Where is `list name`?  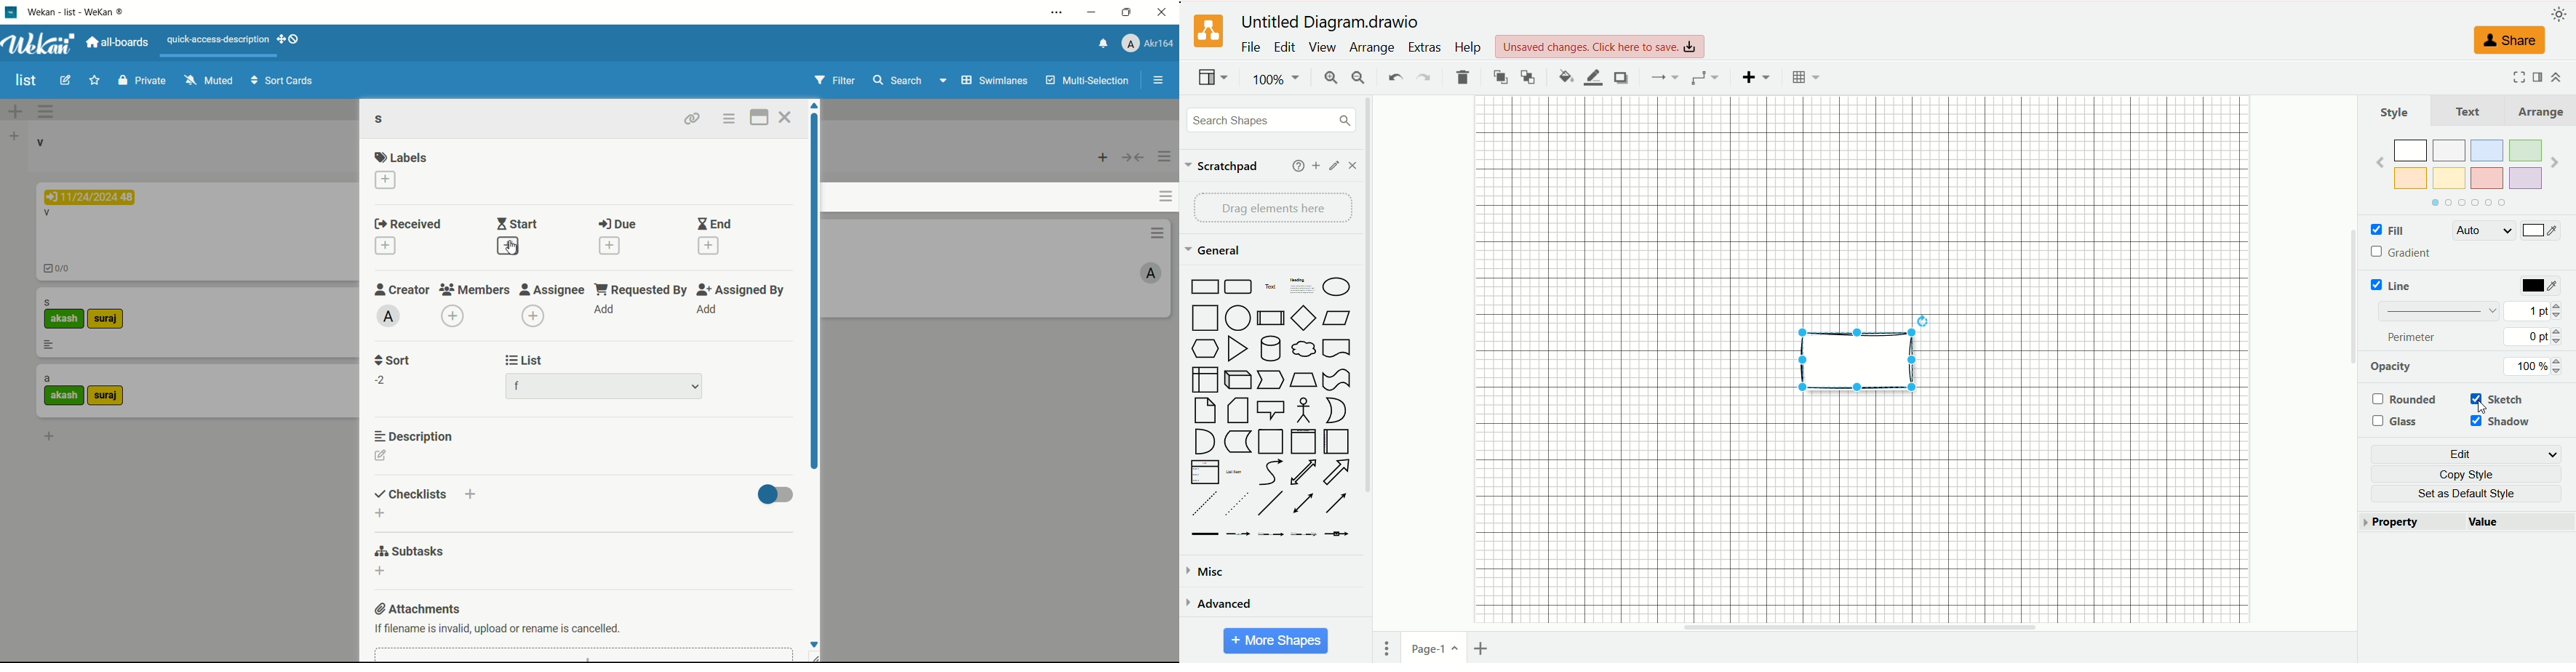 list name is located at coordinates (522, 387).